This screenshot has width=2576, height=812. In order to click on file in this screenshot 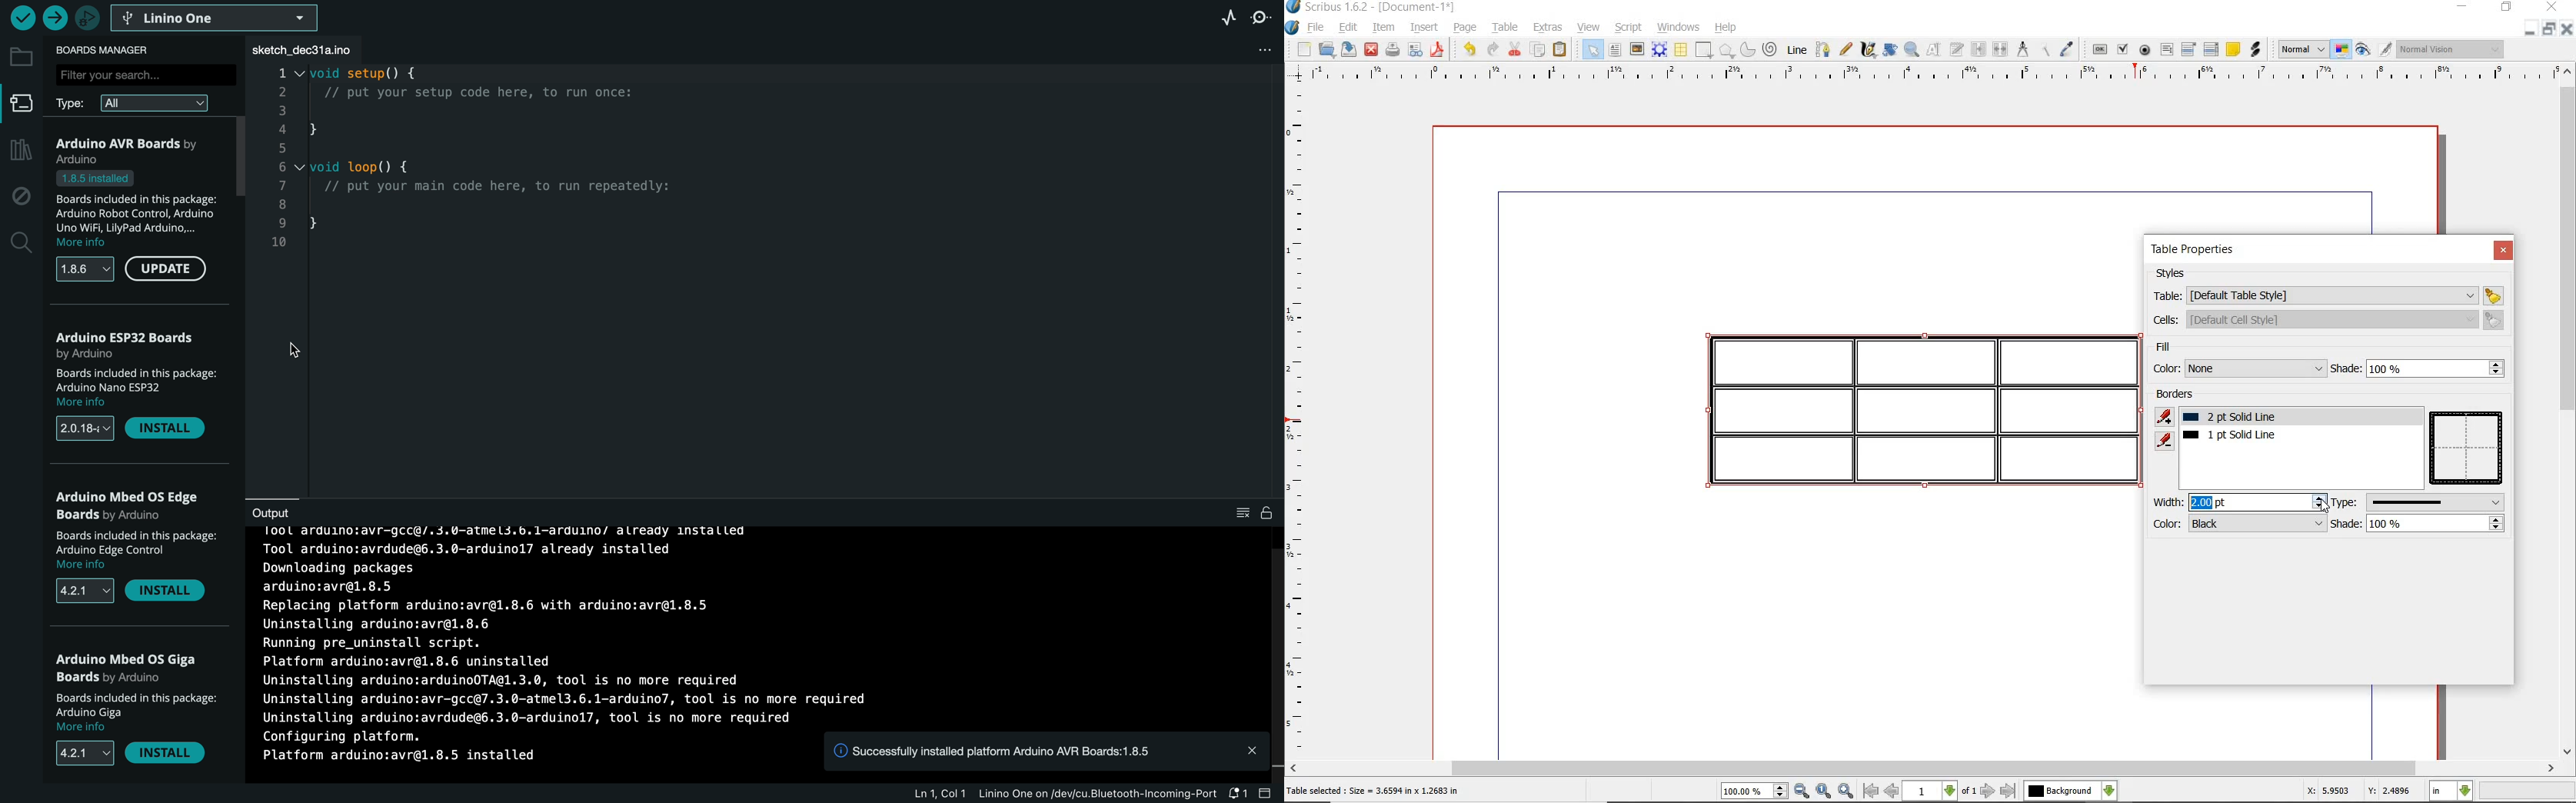, I will do `click(1317, 28)`.